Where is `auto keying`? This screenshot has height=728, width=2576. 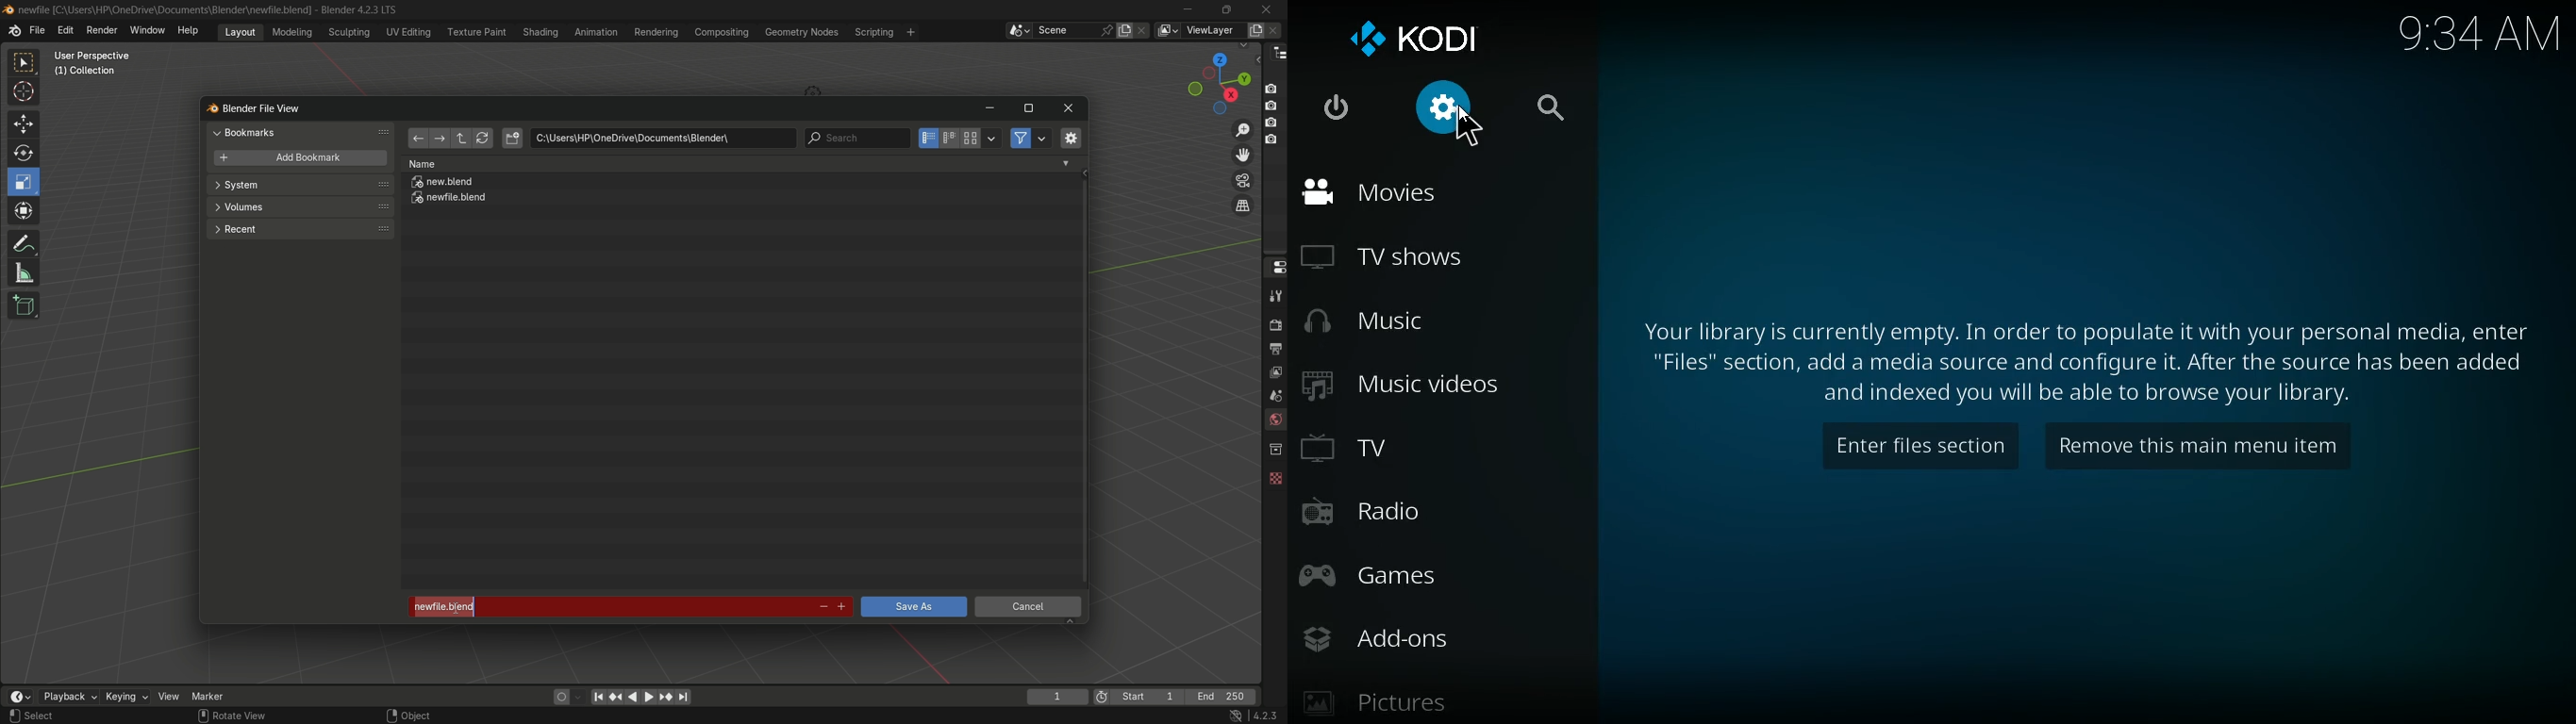 auto keying is located at coordinates (558, 696).